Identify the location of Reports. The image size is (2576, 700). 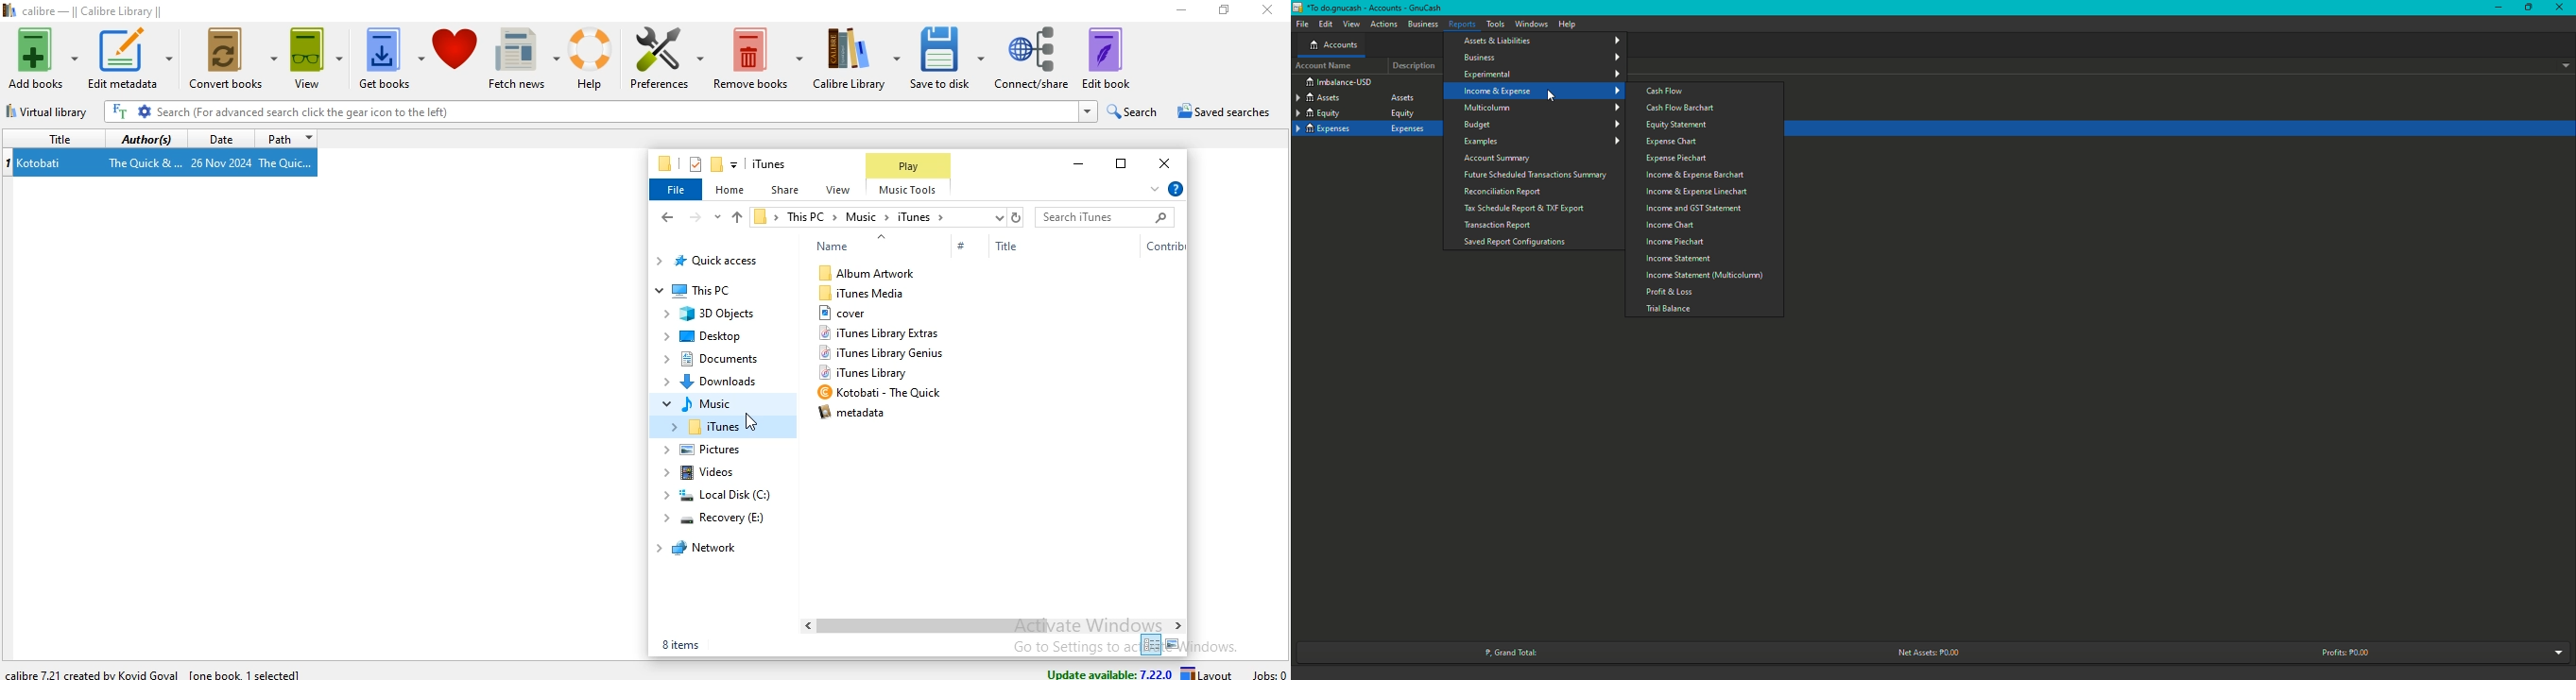
(1462, 23).